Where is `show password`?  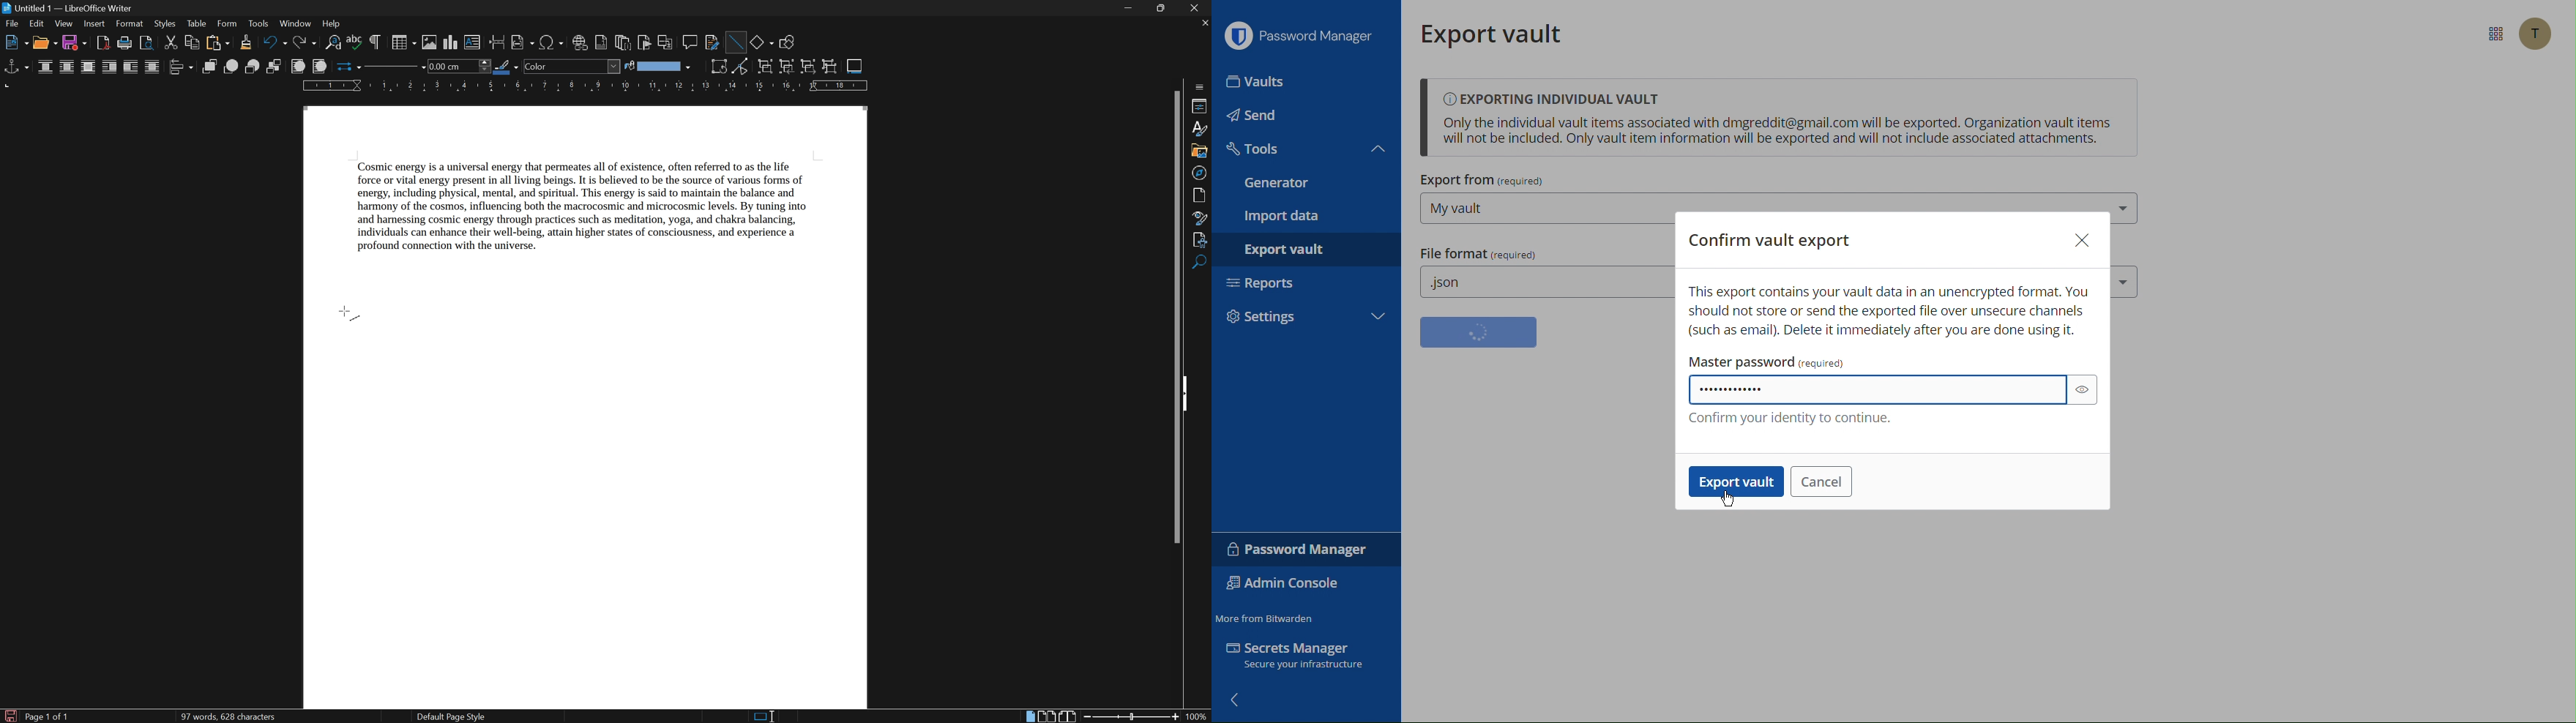
show password is located at coordinates (2083, 390).